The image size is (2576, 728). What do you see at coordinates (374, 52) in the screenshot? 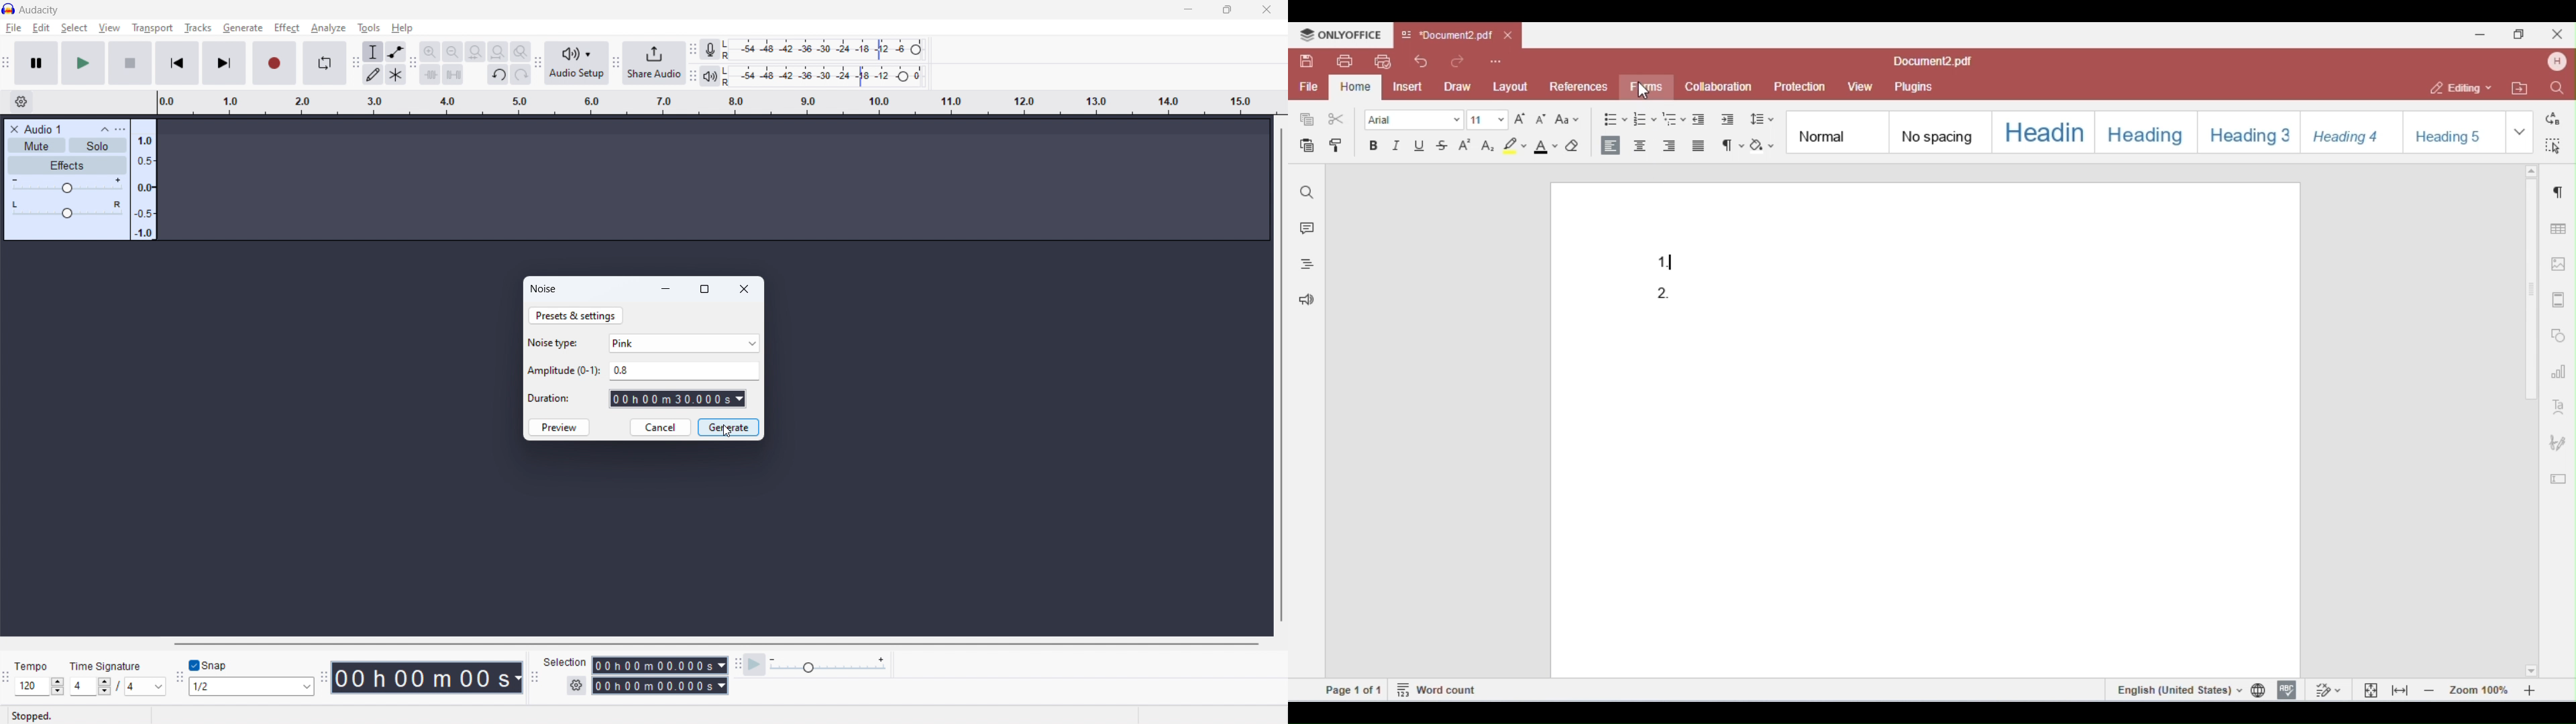
I see `selection tool` at bounding box center [374, 52].